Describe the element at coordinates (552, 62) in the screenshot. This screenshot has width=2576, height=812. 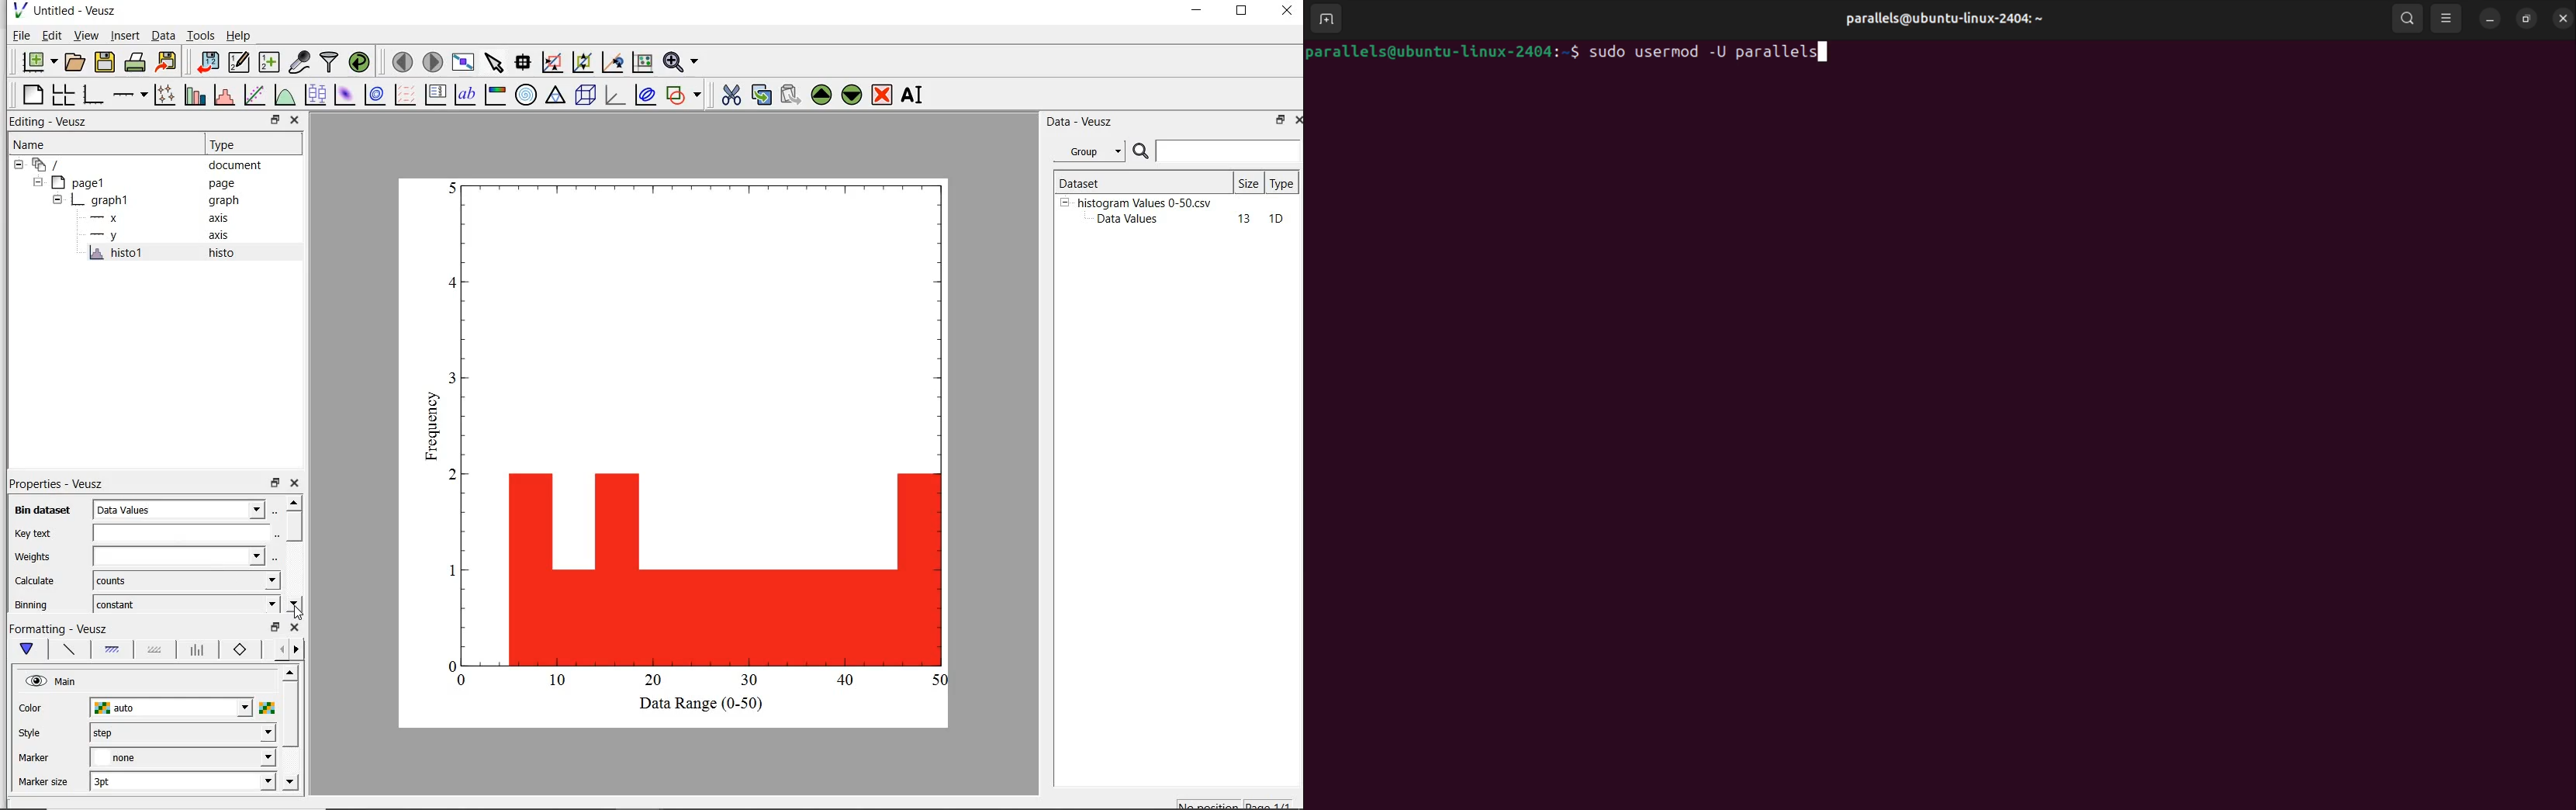
I see `click to reset graph axes` at that location.